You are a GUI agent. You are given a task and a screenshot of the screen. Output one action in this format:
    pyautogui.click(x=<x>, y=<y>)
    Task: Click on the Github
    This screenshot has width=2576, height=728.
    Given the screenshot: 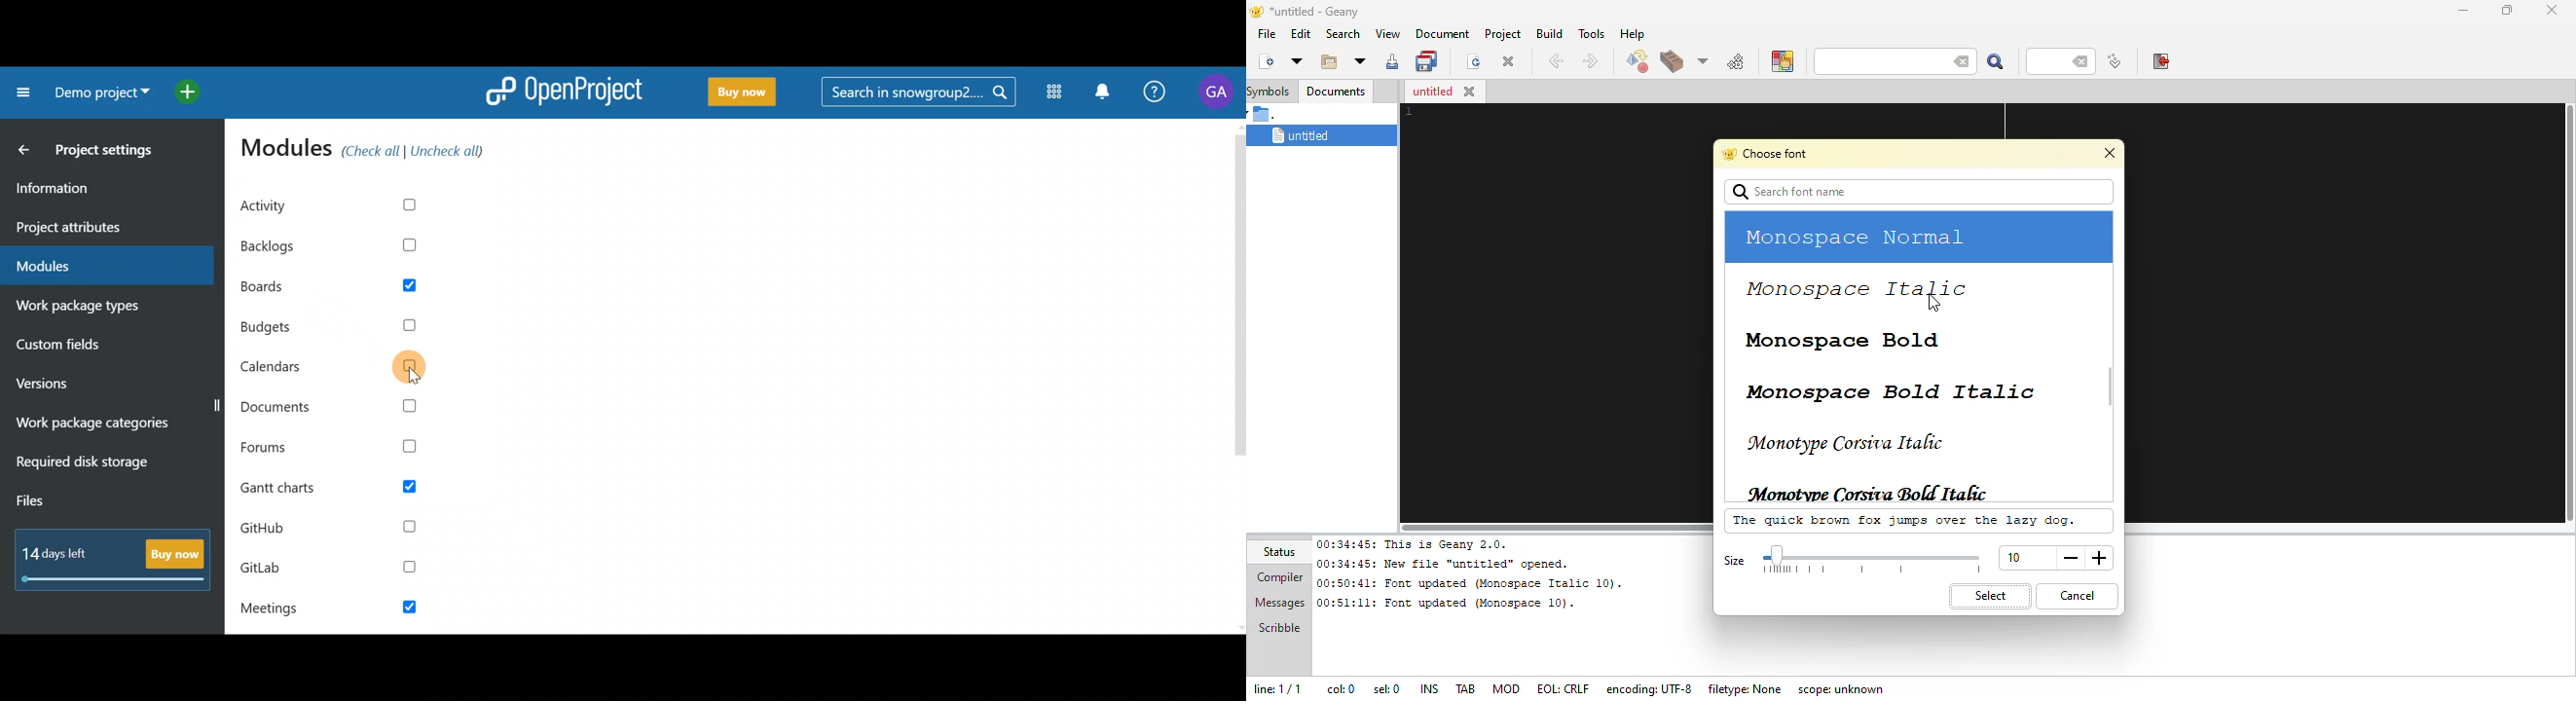 What is the action you would take?
    pyautogui.click(x=327, y=534)
    